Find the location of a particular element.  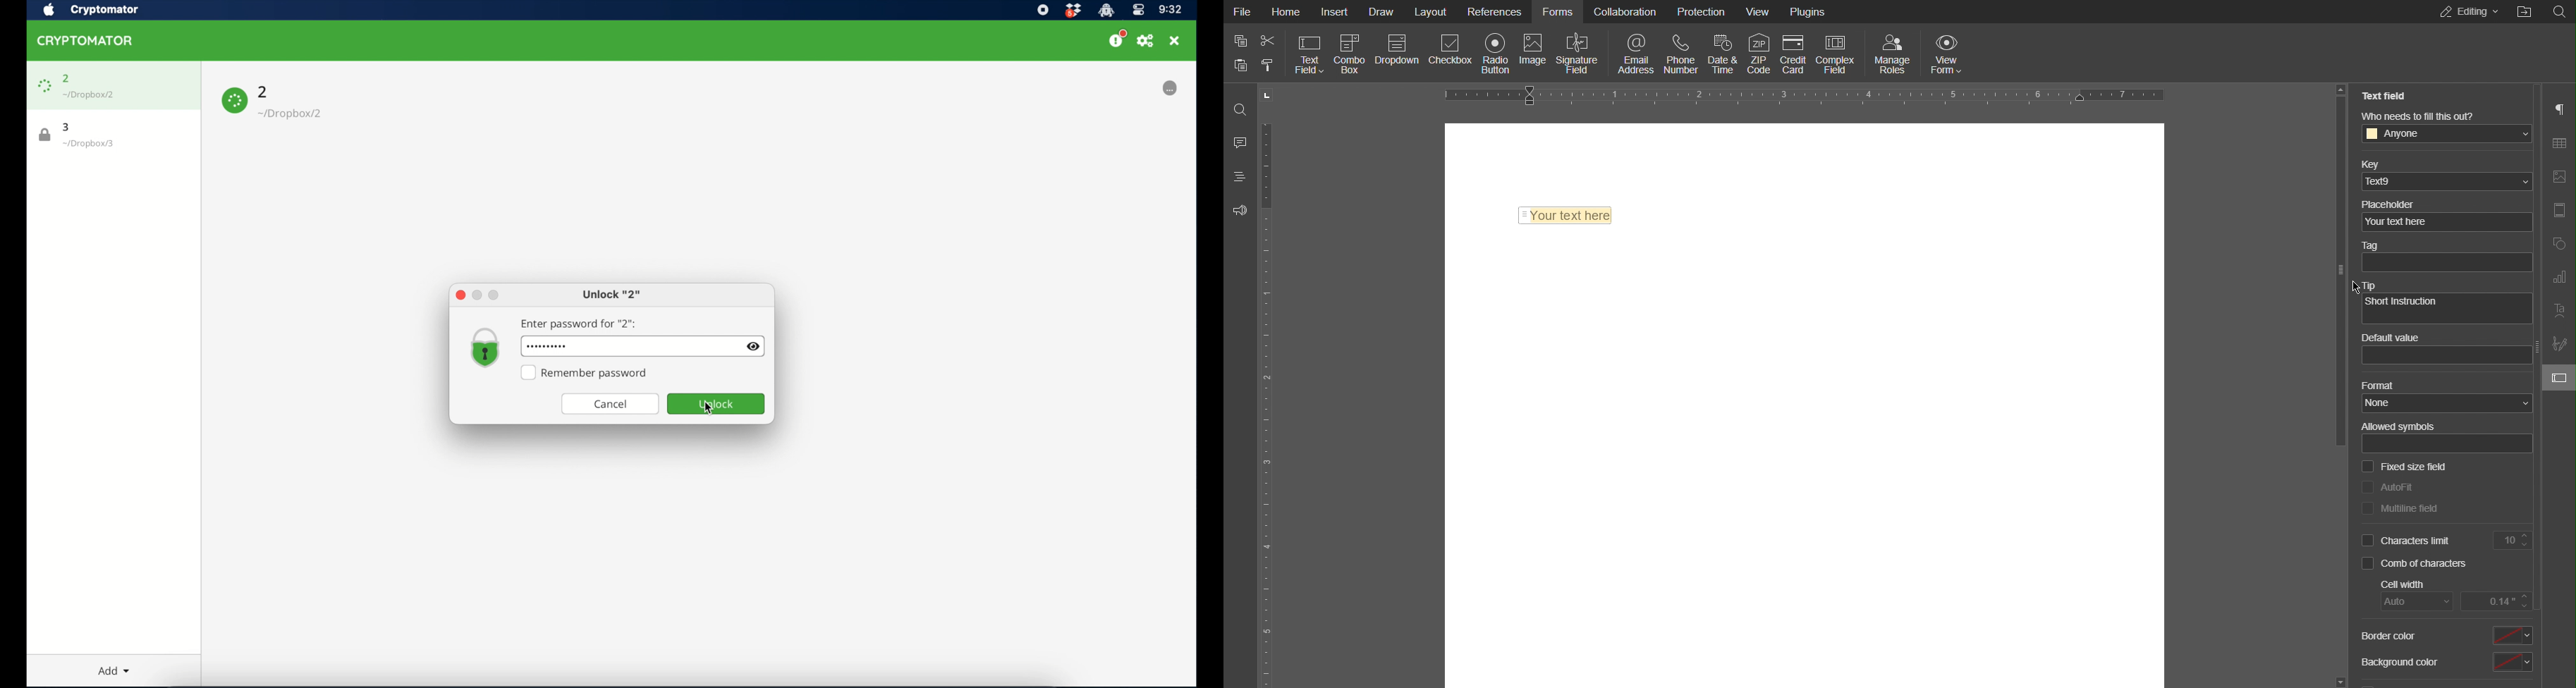

cryptomator icon is located at coordinates (85, 41).